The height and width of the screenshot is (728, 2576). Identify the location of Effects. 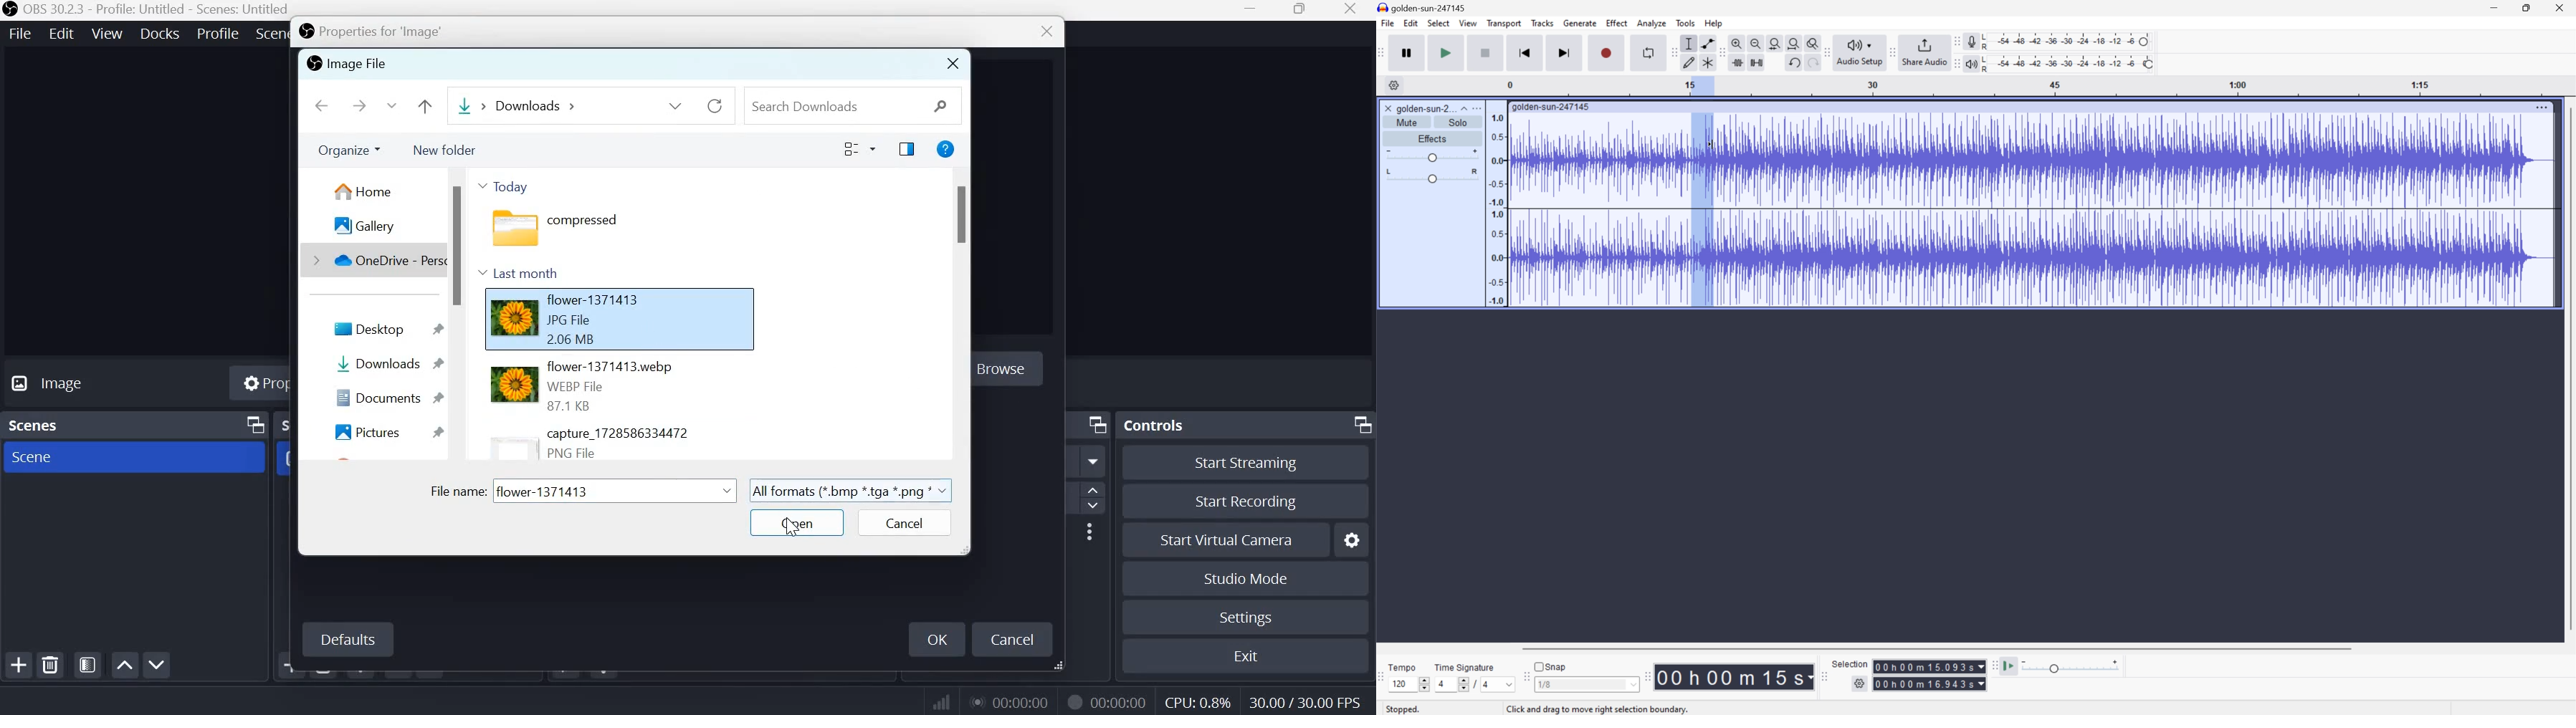
(1432, 138).